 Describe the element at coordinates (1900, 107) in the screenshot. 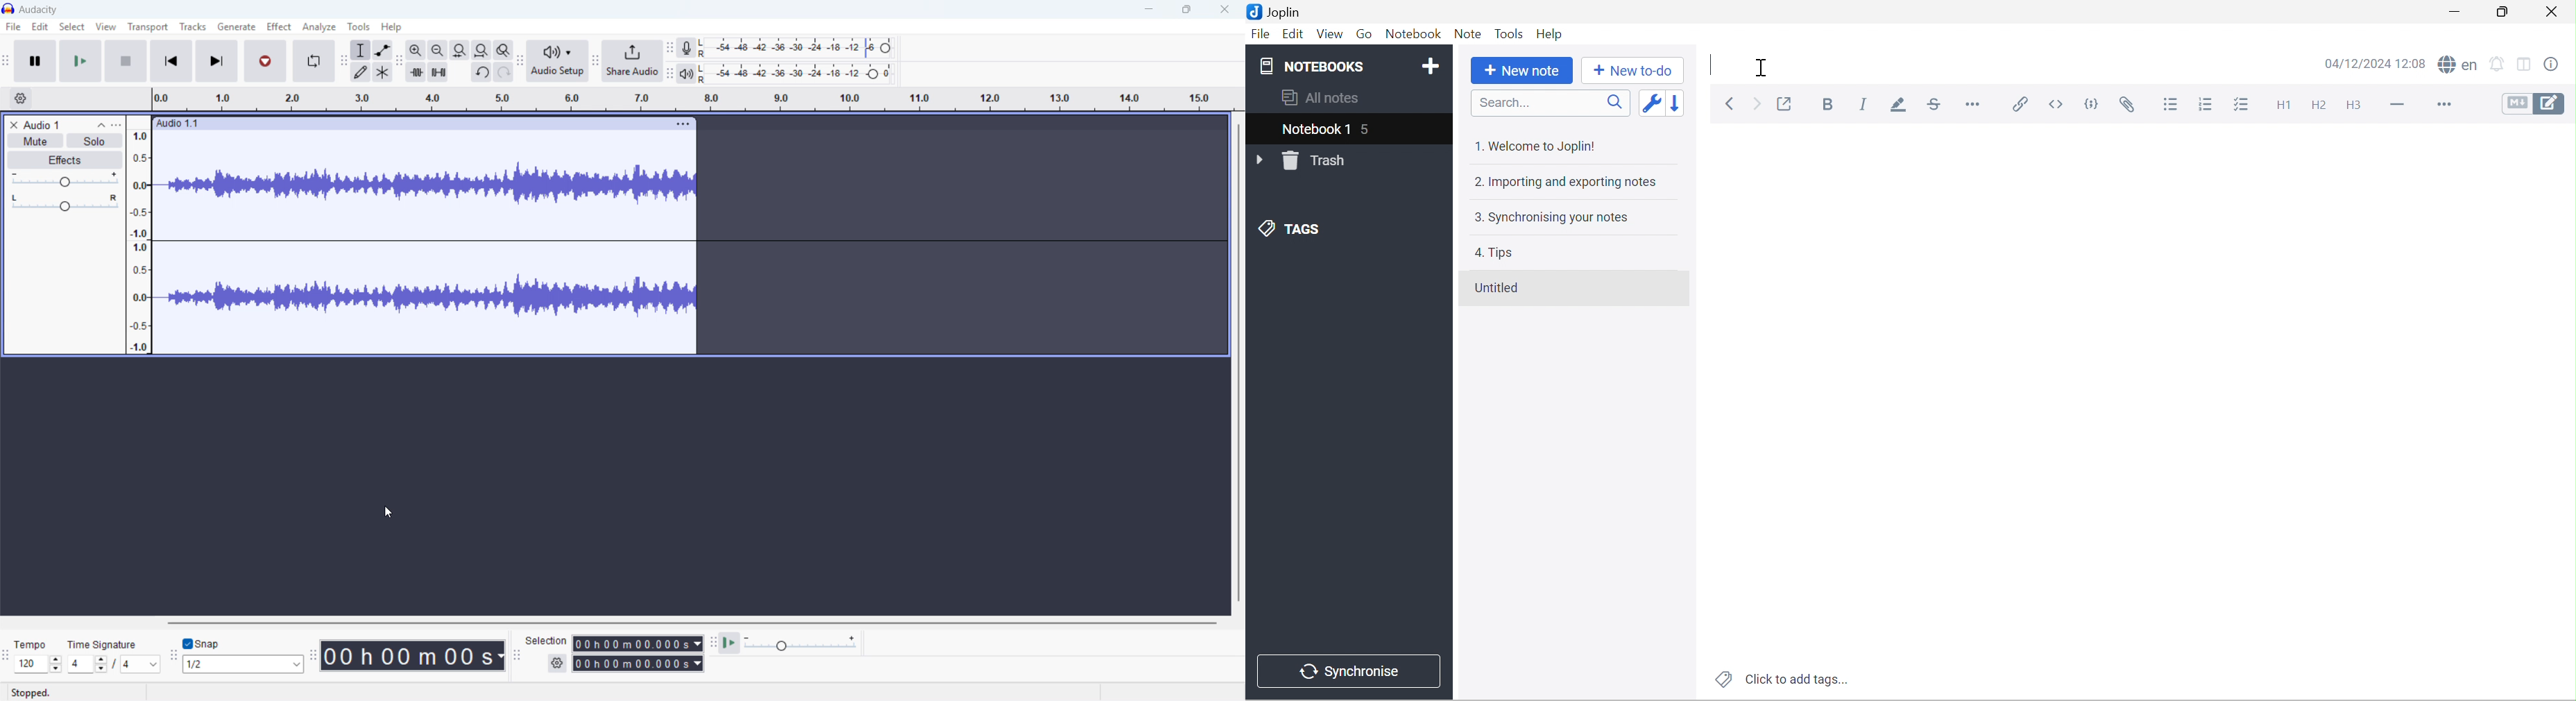

I see `Highlight` at that location.